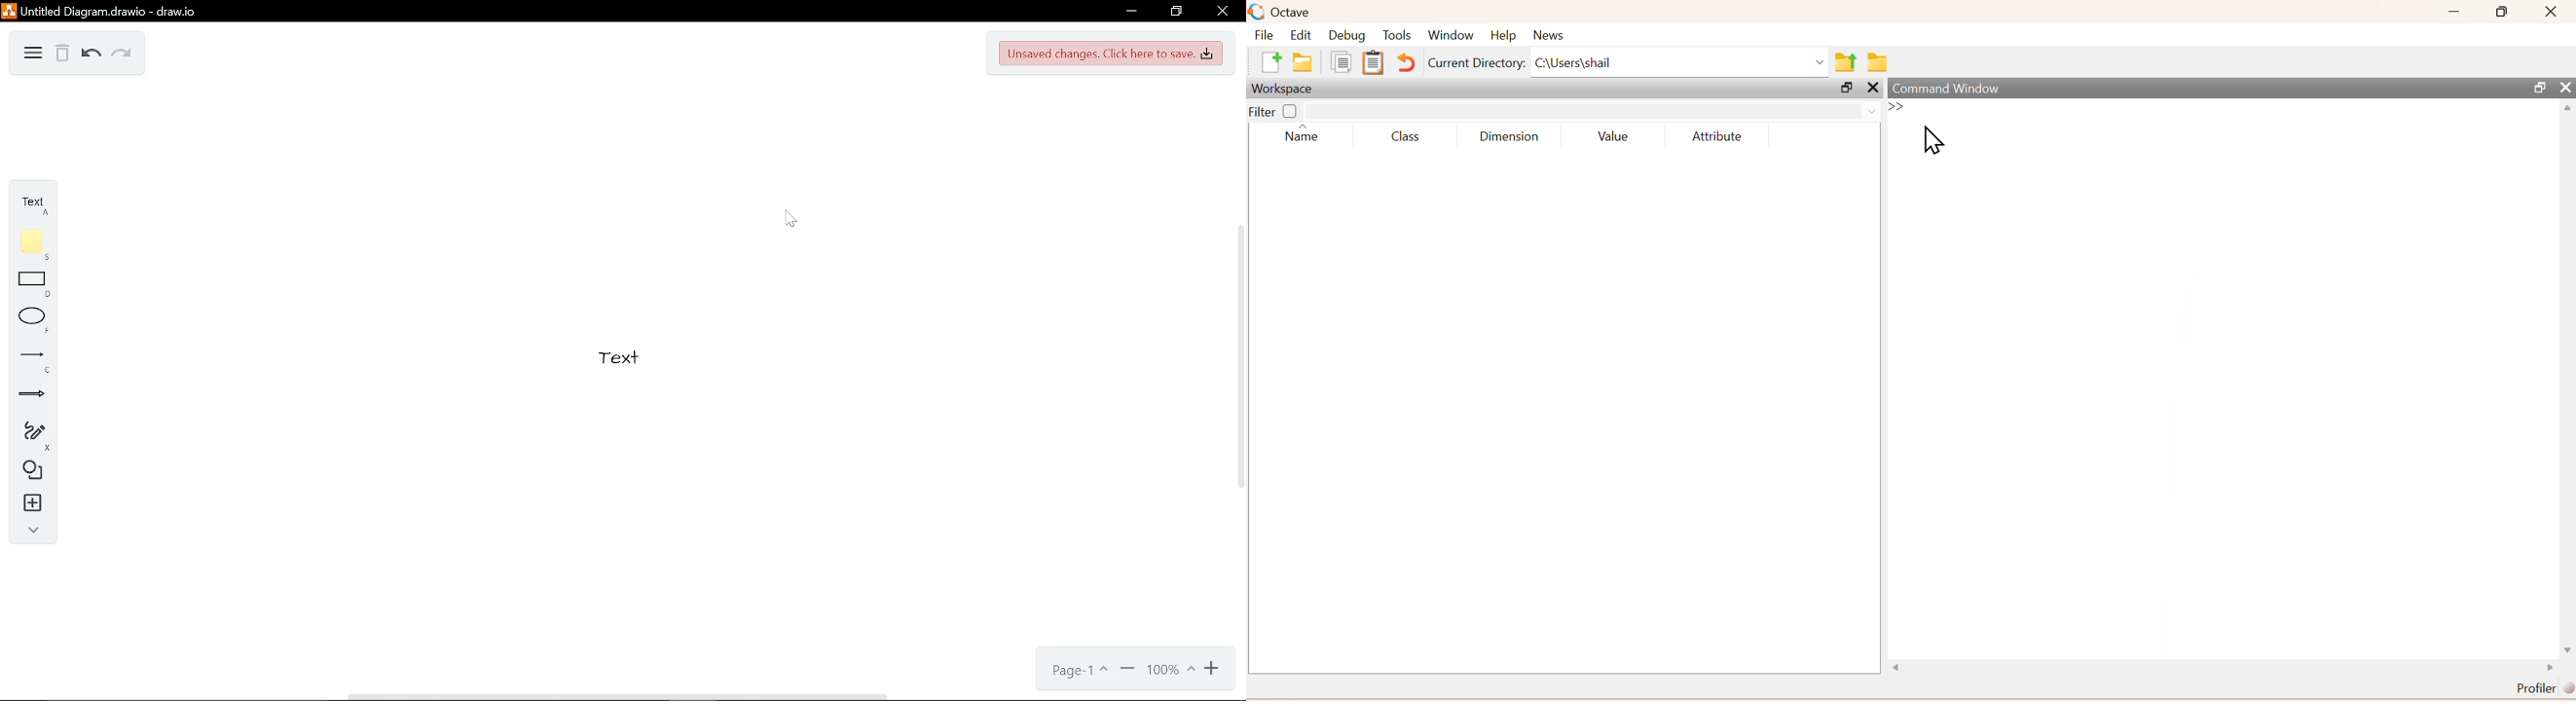 Image resolution: width=2576 pixels, height=728 pixels. I want to click on Undo, so click(91, 55).